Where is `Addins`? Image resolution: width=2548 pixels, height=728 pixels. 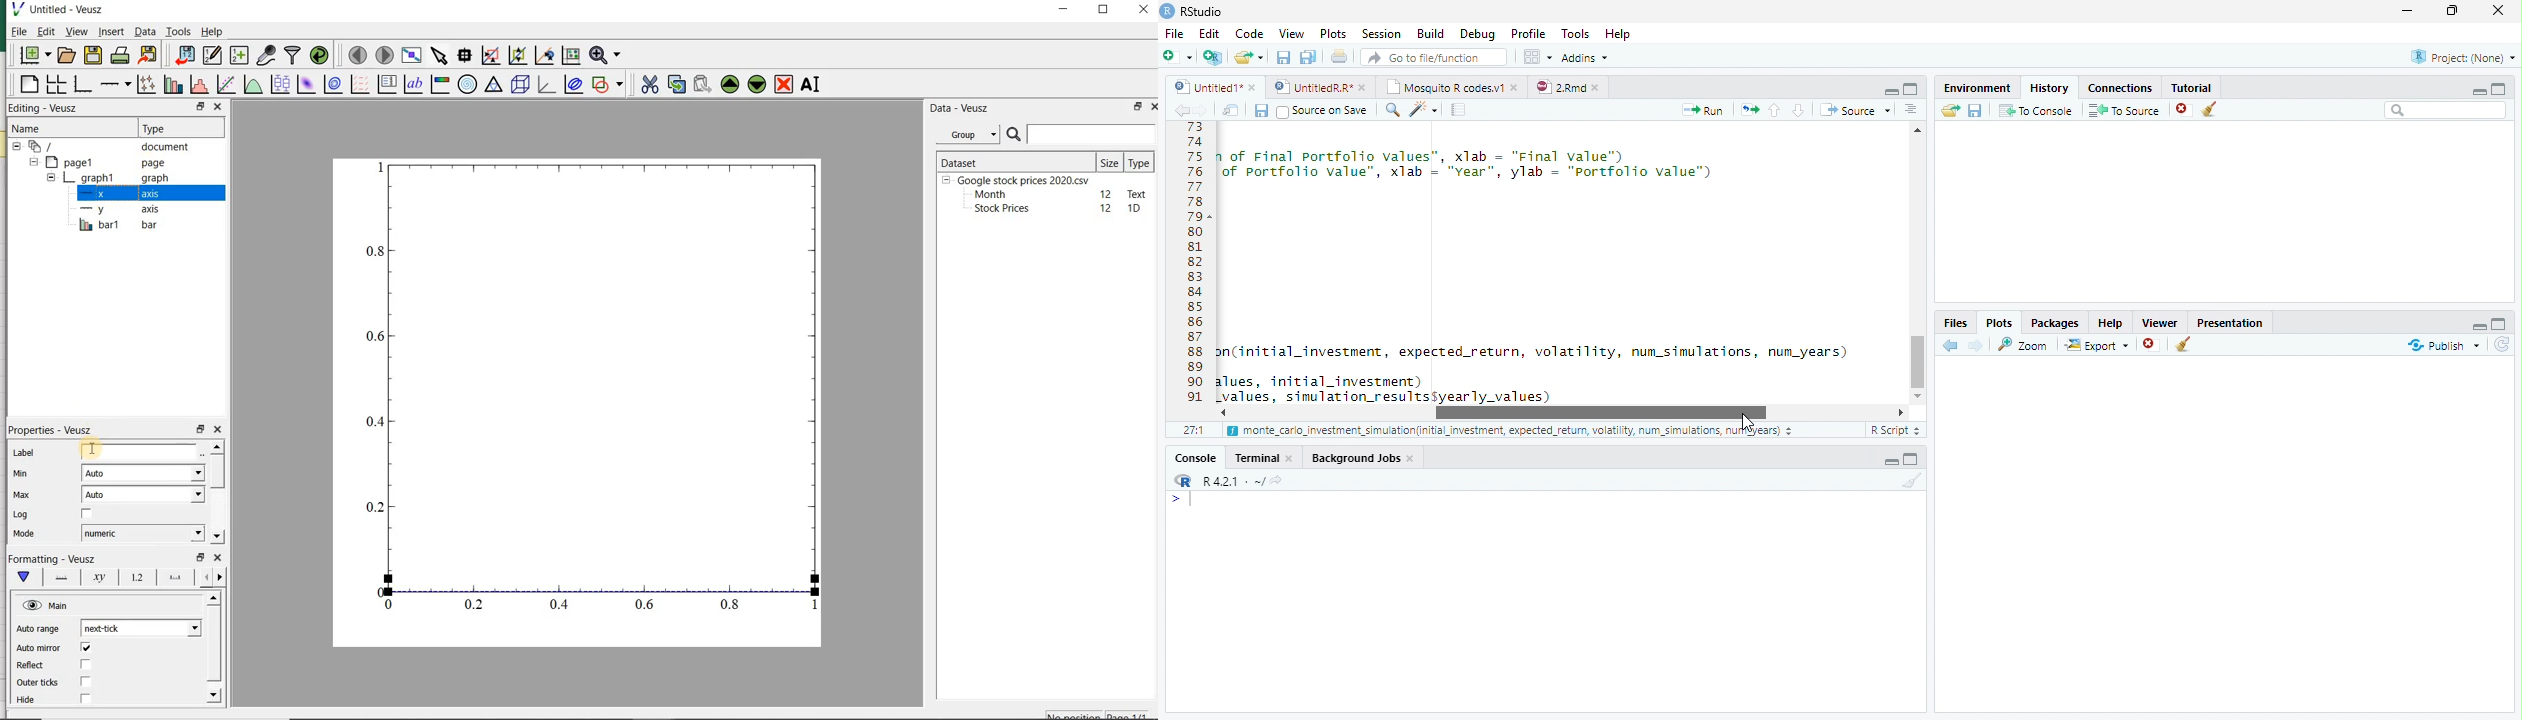
Addins is located at coordinates (1586, 57).